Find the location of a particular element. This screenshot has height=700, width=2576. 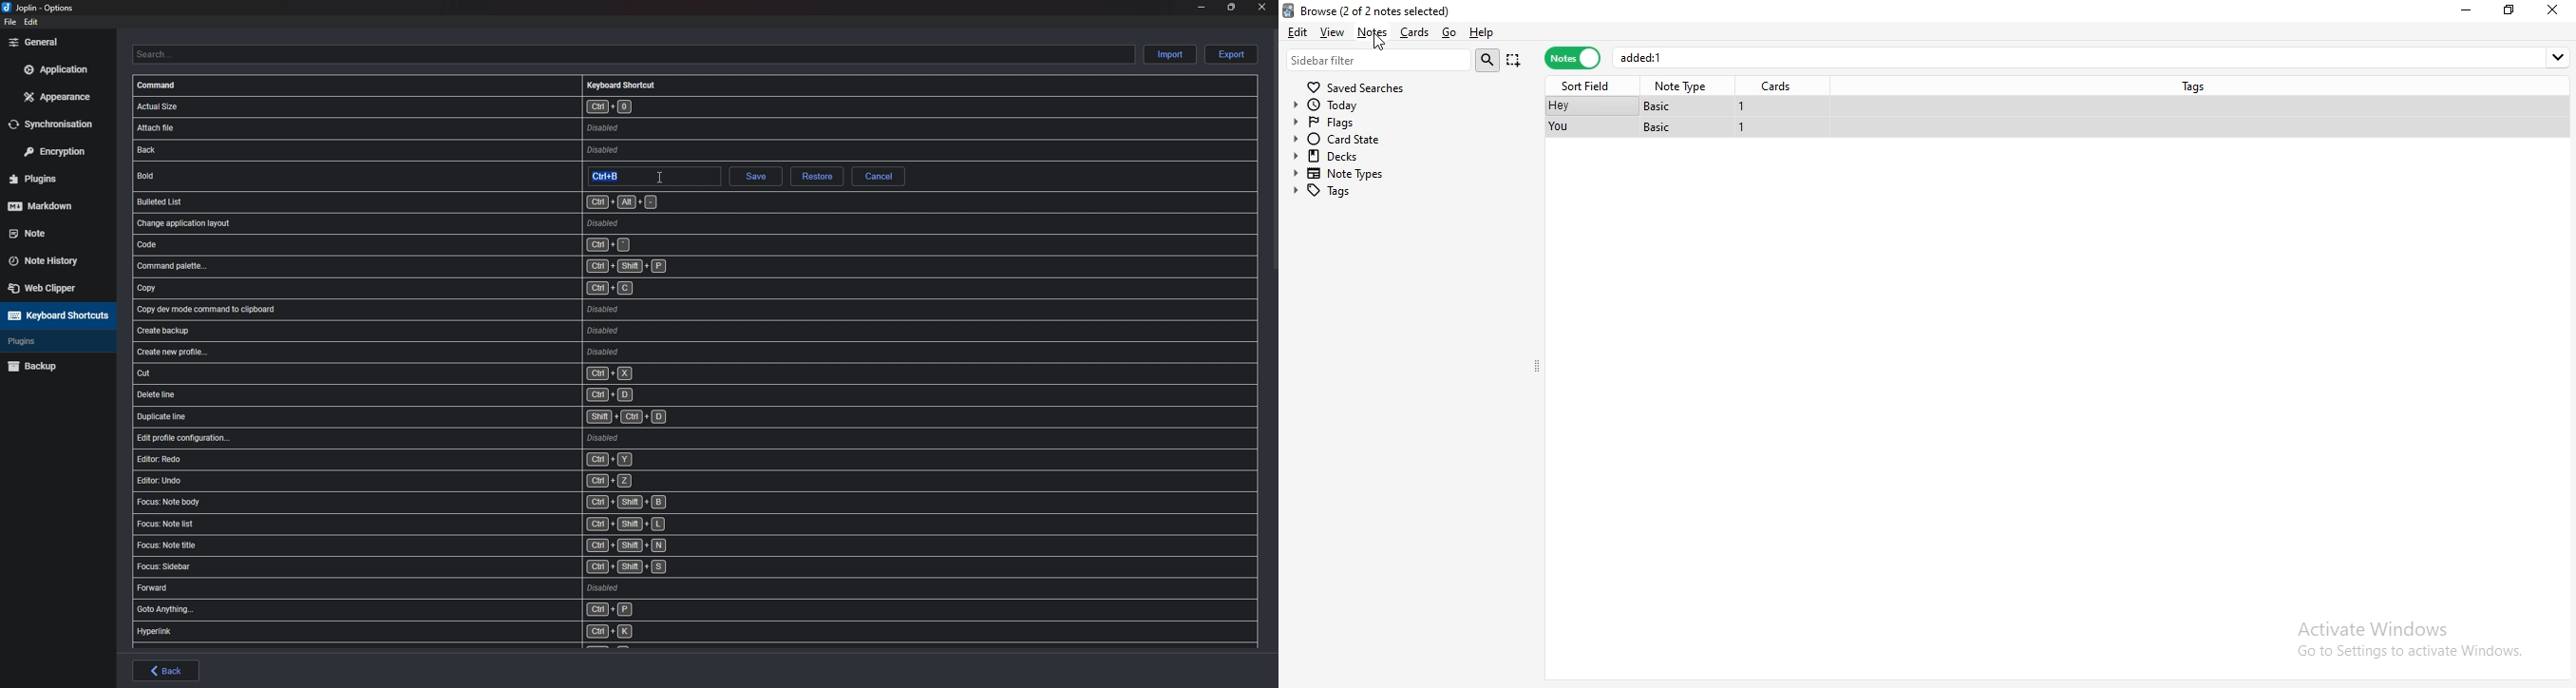

scroll bar is located at coordinates (1276, 149).